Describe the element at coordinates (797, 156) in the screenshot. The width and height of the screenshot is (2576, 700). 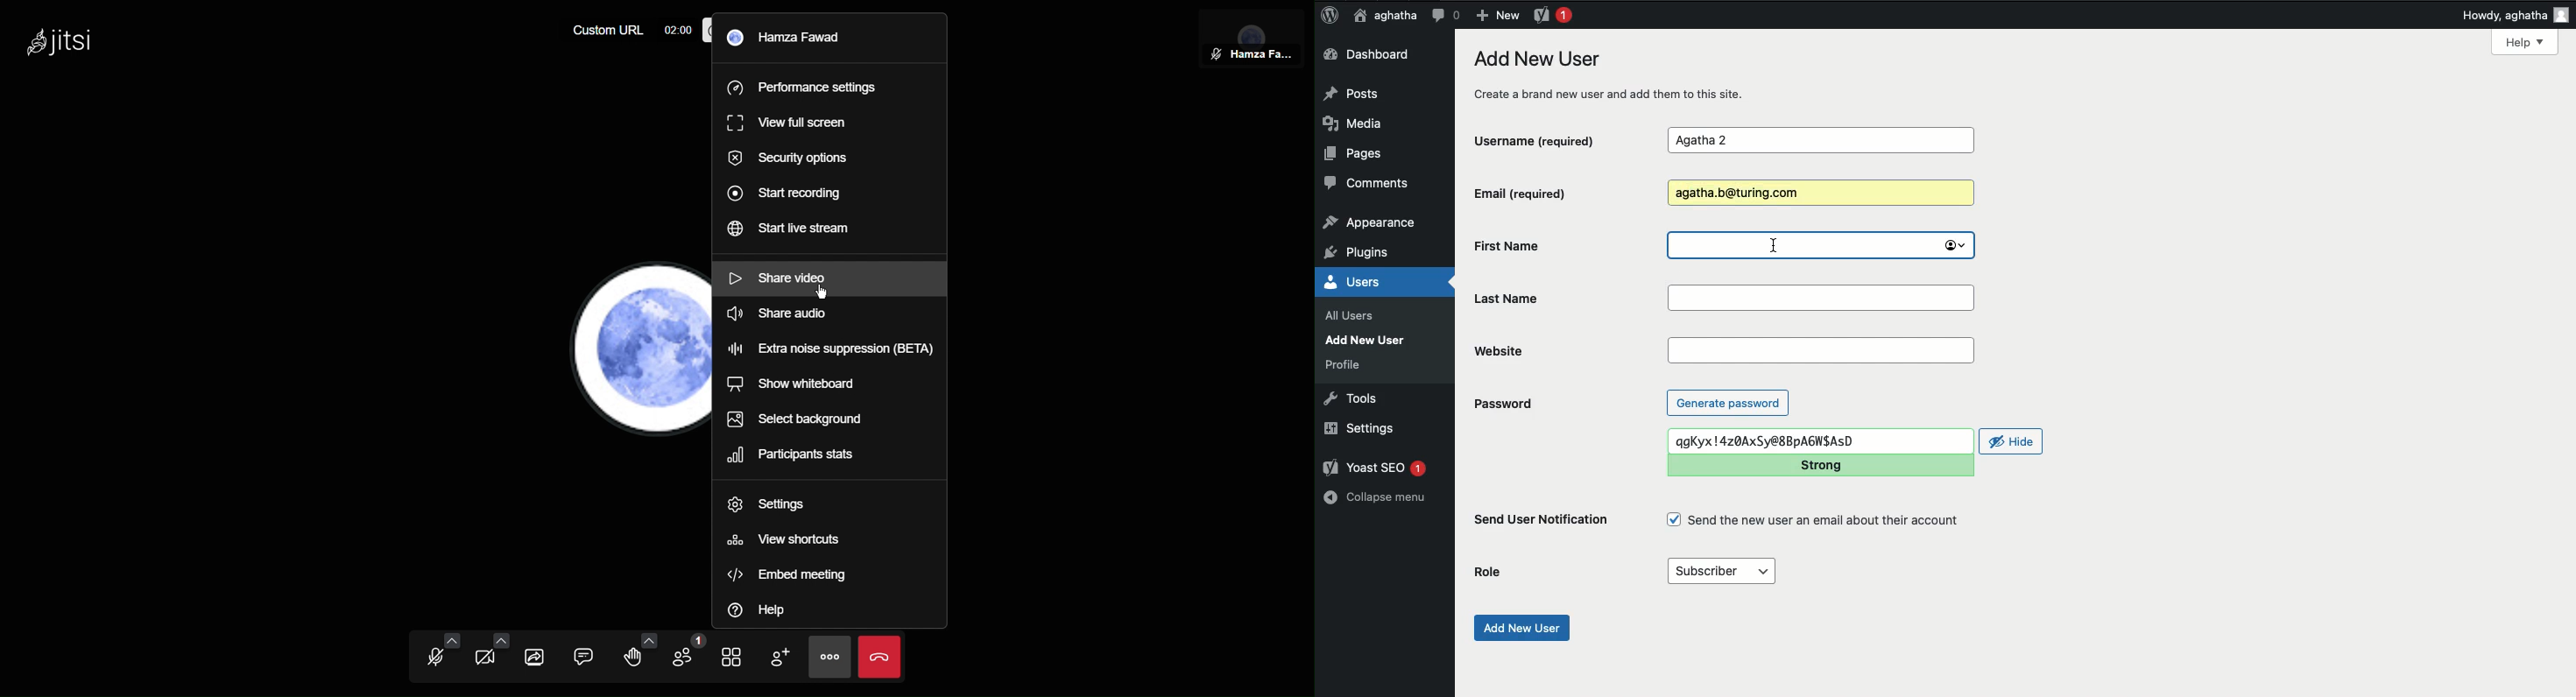
I see `Security options` at that location.